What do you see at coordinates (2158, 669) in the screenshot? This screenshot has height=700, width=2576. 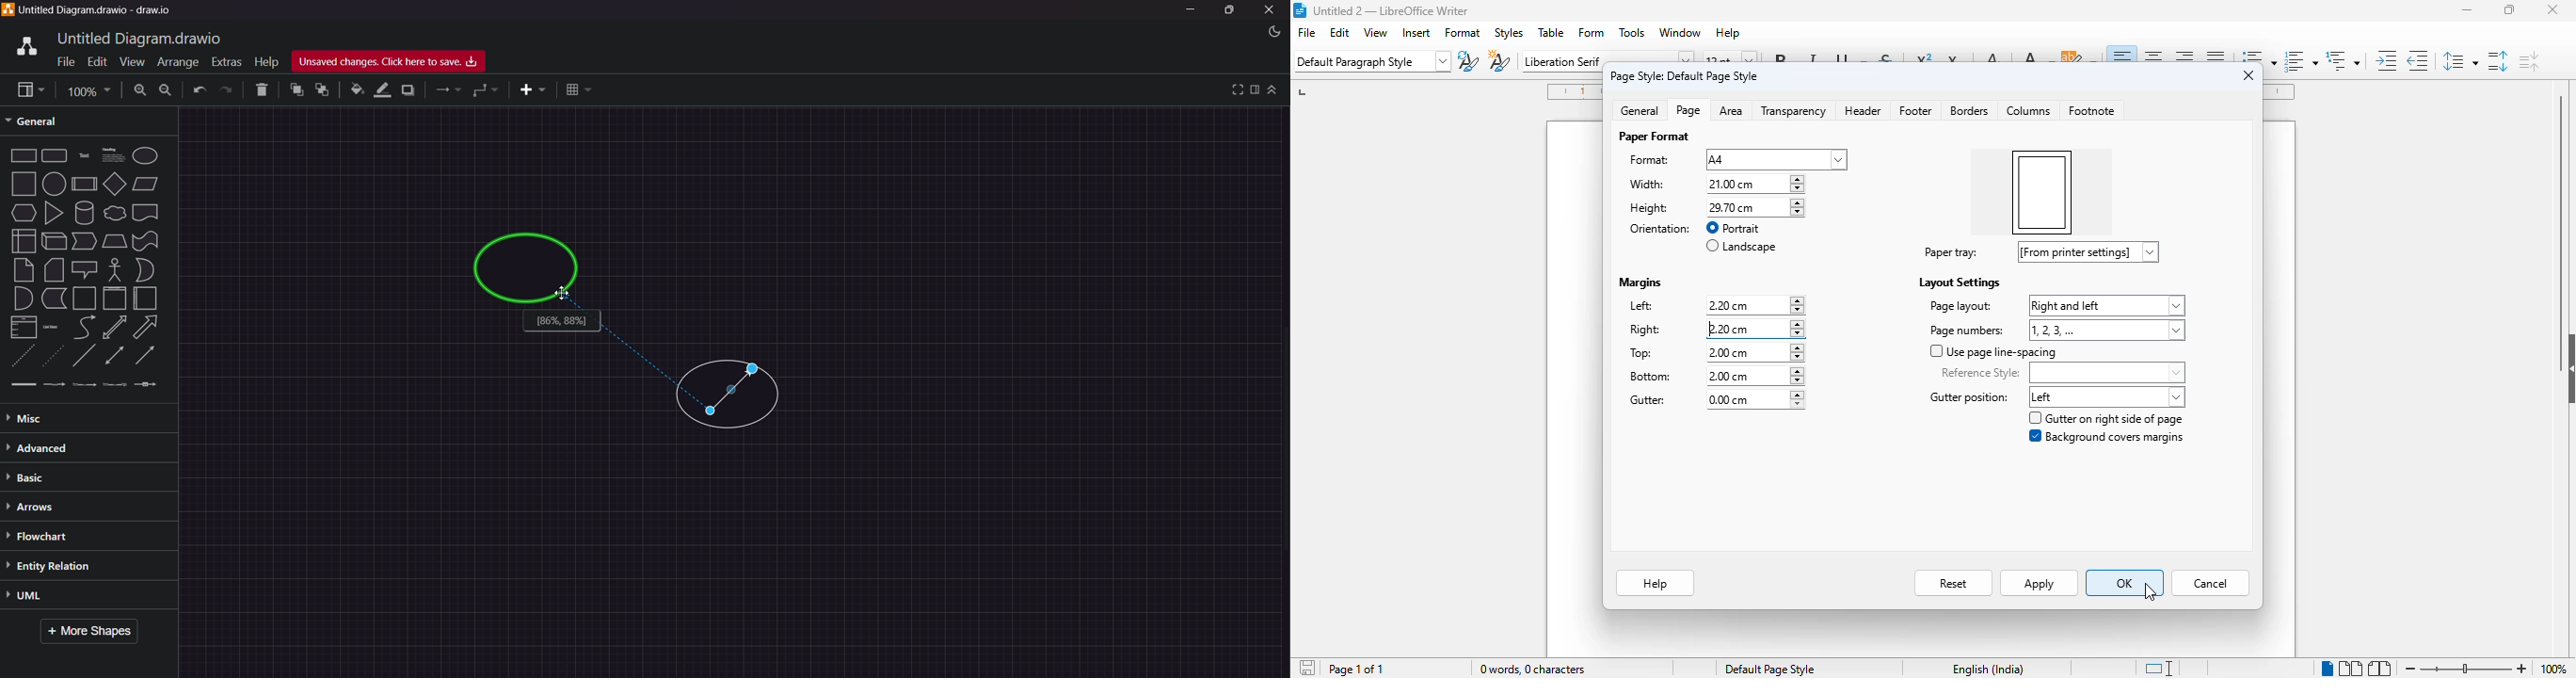 I see `standard selection` at bounding box center [2158, 669].